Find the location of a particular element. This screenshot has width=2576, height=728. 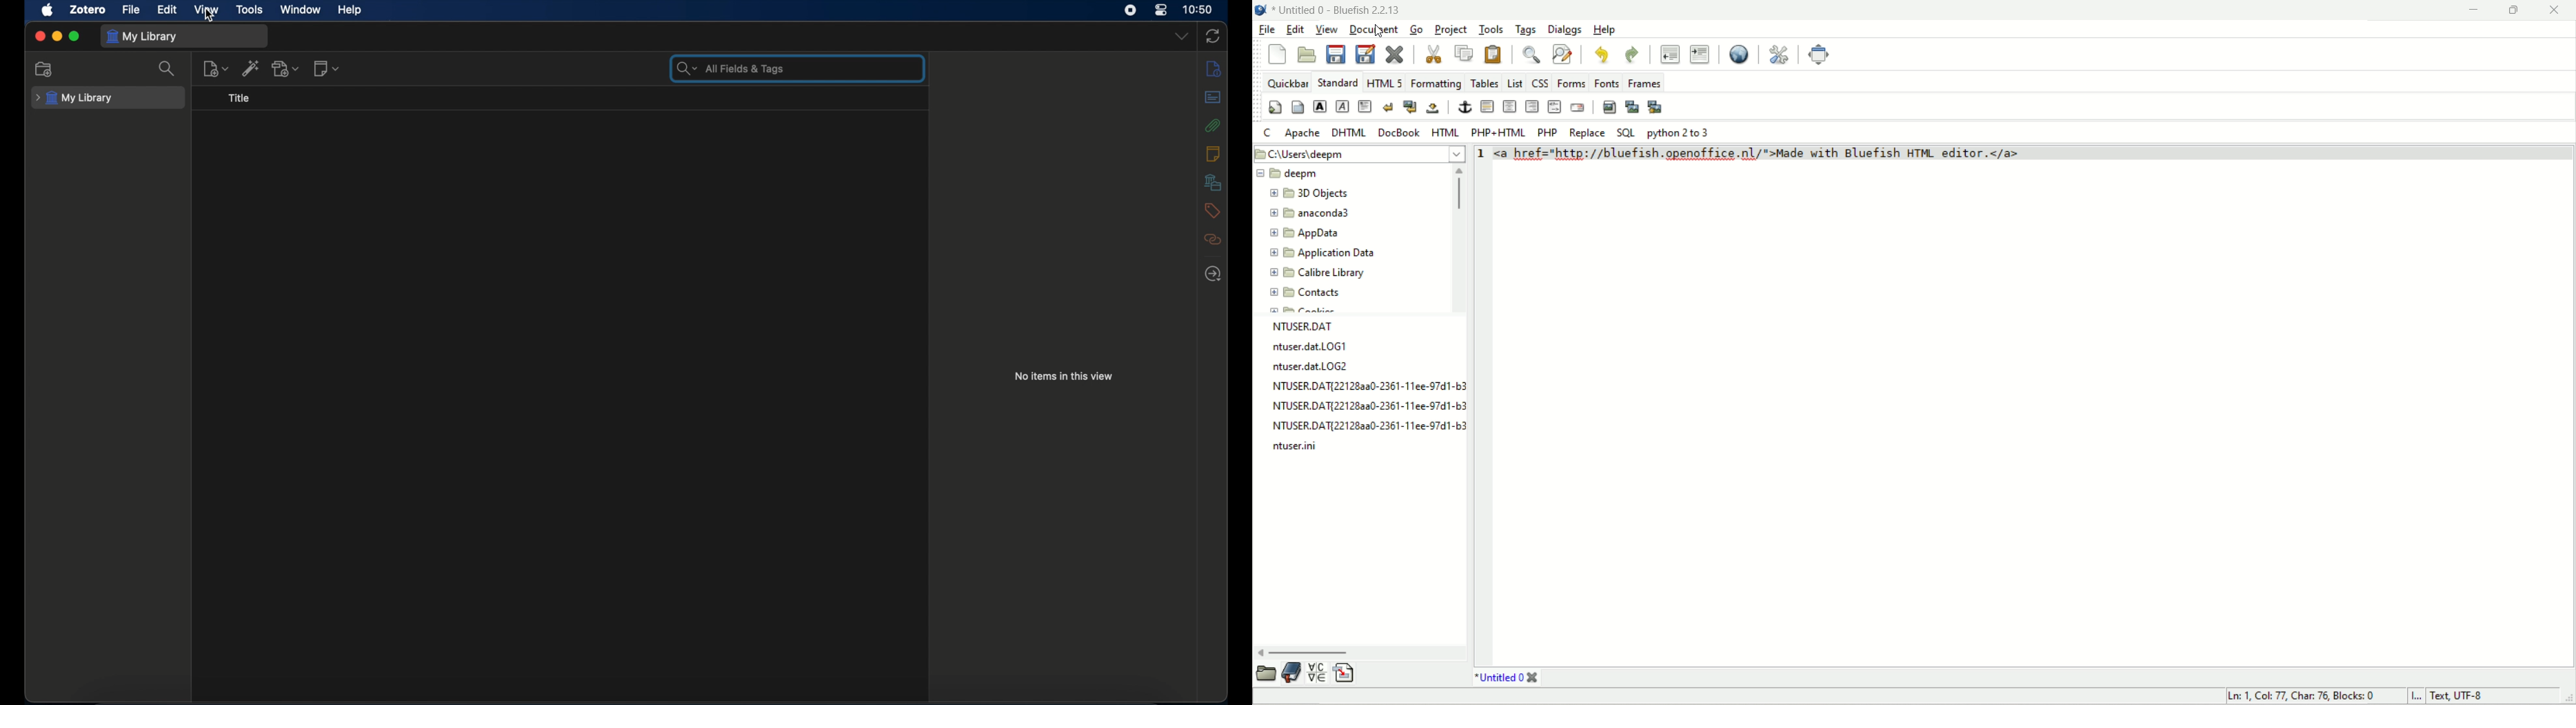

related is located at coordinates (1214, 240).